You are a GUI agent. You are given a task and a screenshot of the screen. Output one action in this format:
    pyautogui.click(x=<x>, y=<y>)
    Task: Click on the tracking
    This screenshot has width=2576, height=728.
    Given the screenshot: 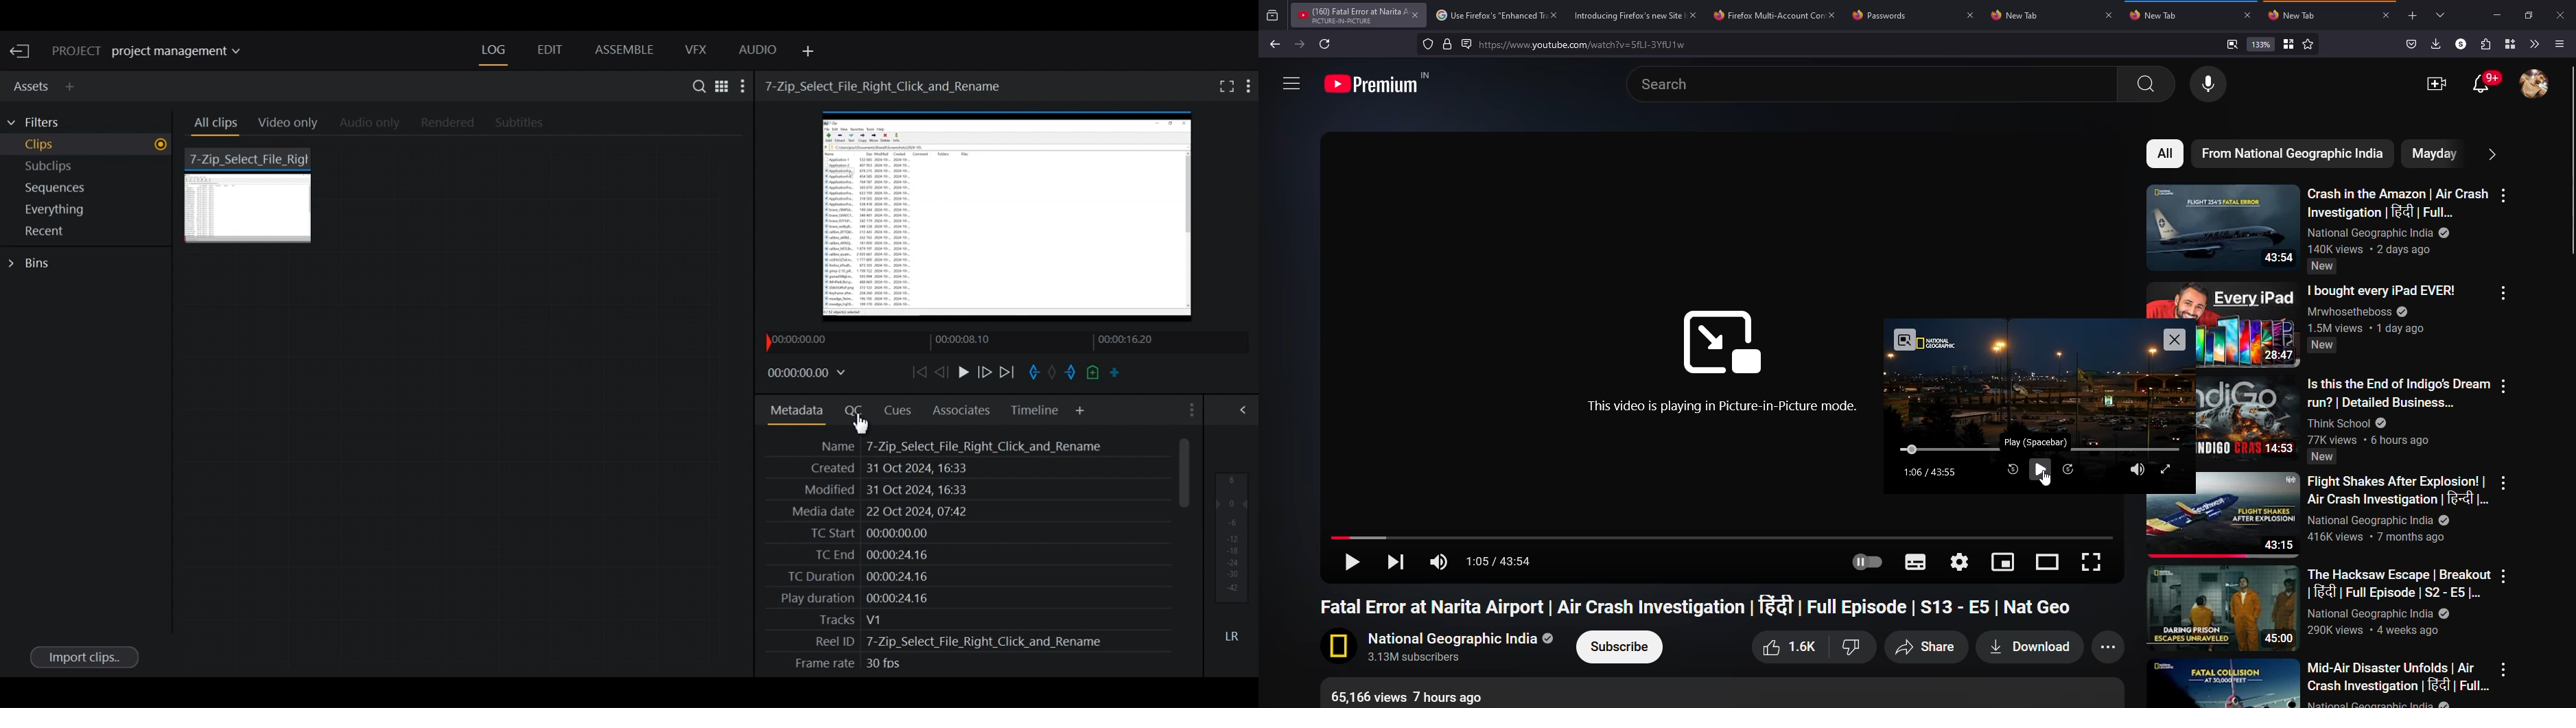 What is the action you would take?
    pyautogui.click(x=1427, y=44)
    